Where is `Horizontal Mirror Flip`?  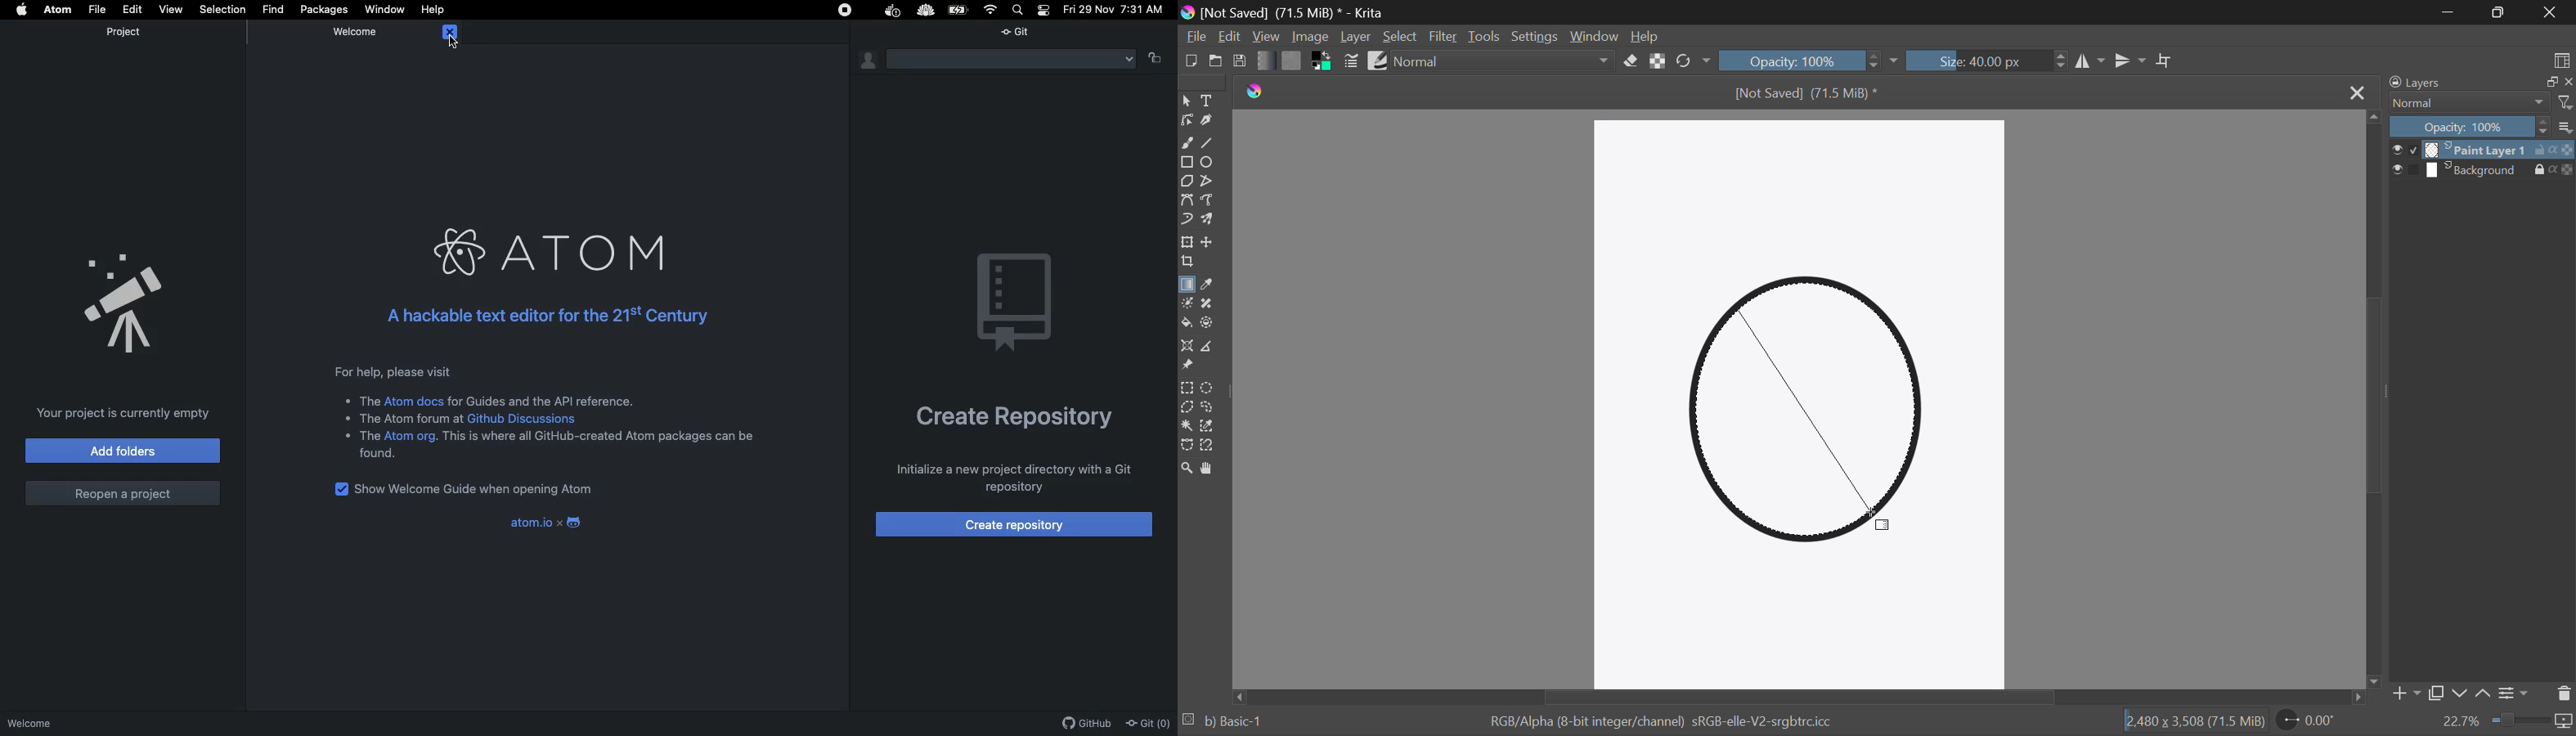 Horizontal Mirror Flip is located at coordinates (2132, 63).